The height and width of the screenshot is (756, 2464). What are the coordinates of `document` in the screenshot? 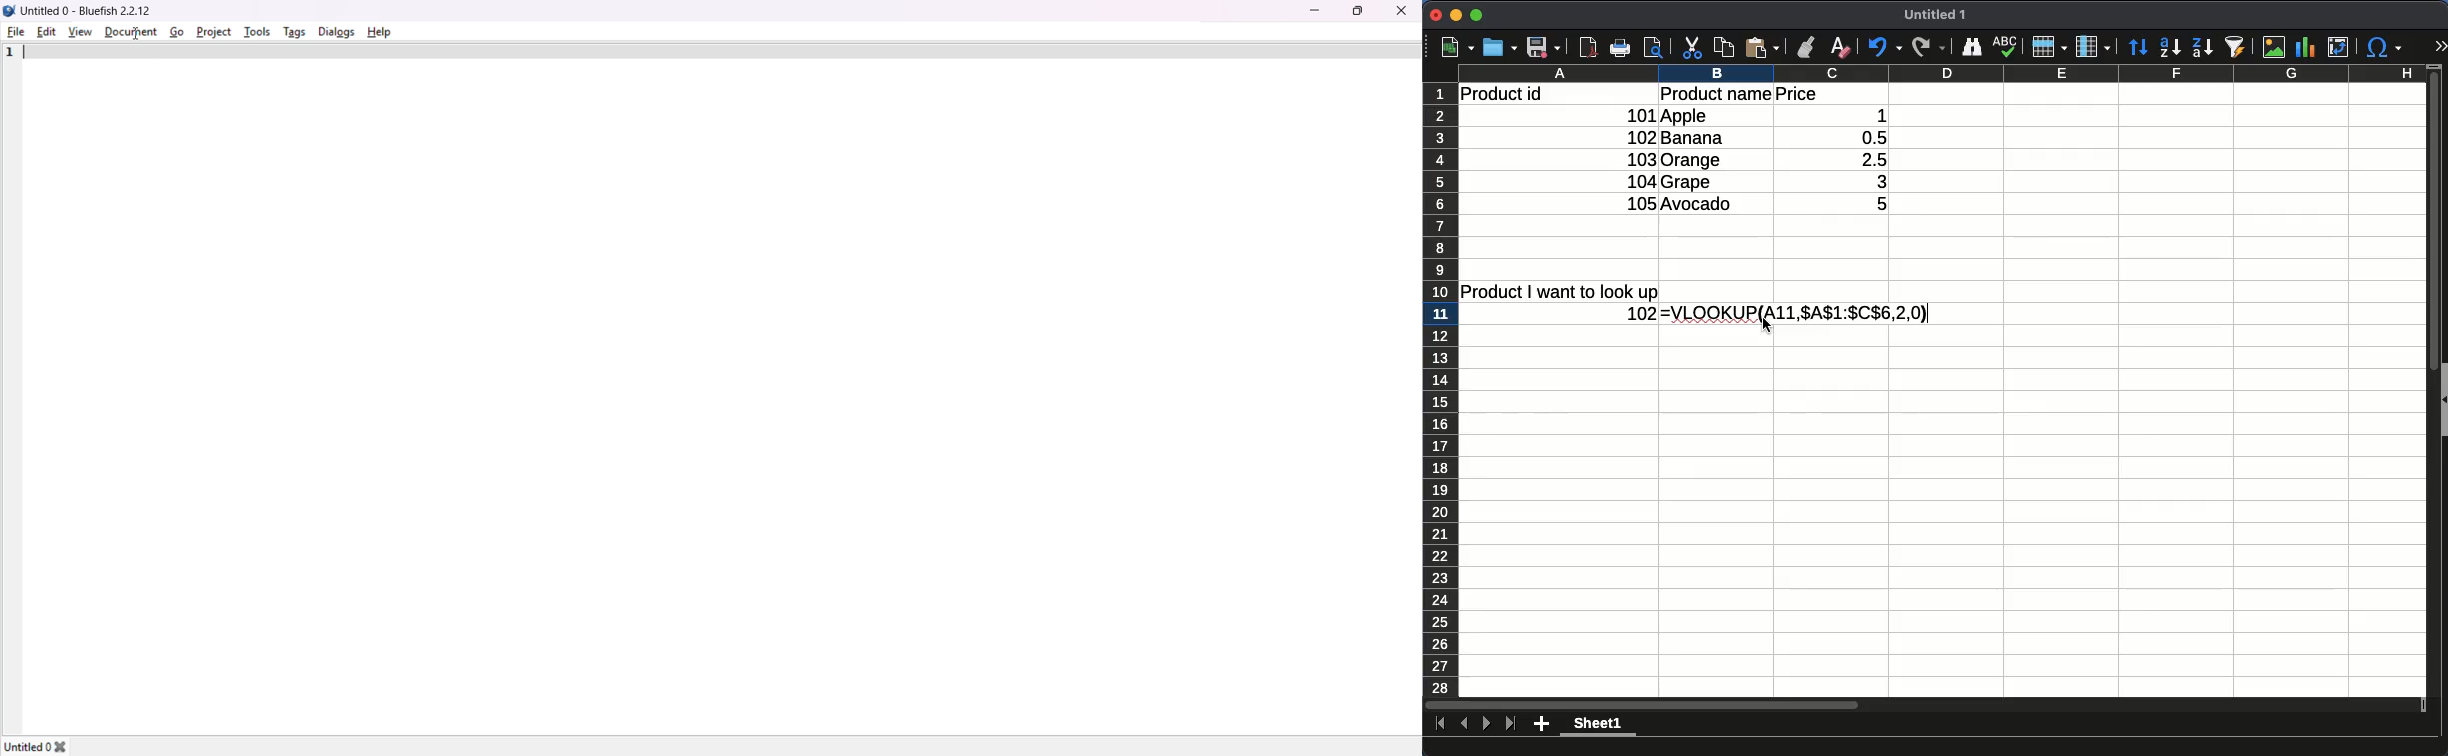 It's located at (129, 32).